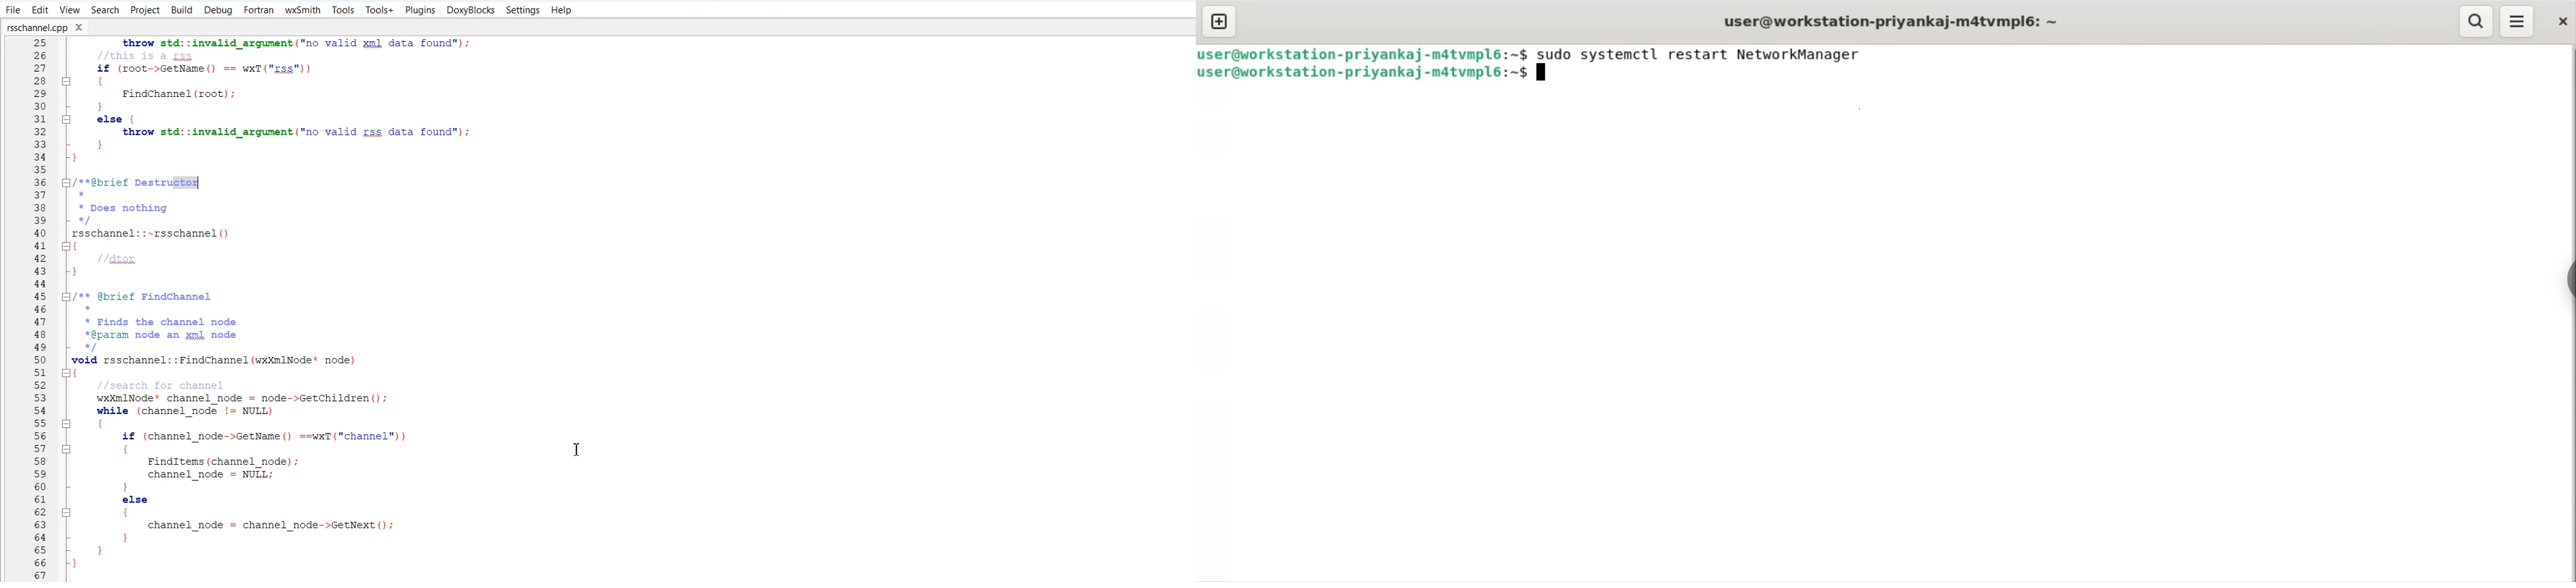 This screenshot has width=2576, height=588. What do you see at coordinates (67, 245) in the screenshot?
I see `Collapse` at bounding box center [67, 245].